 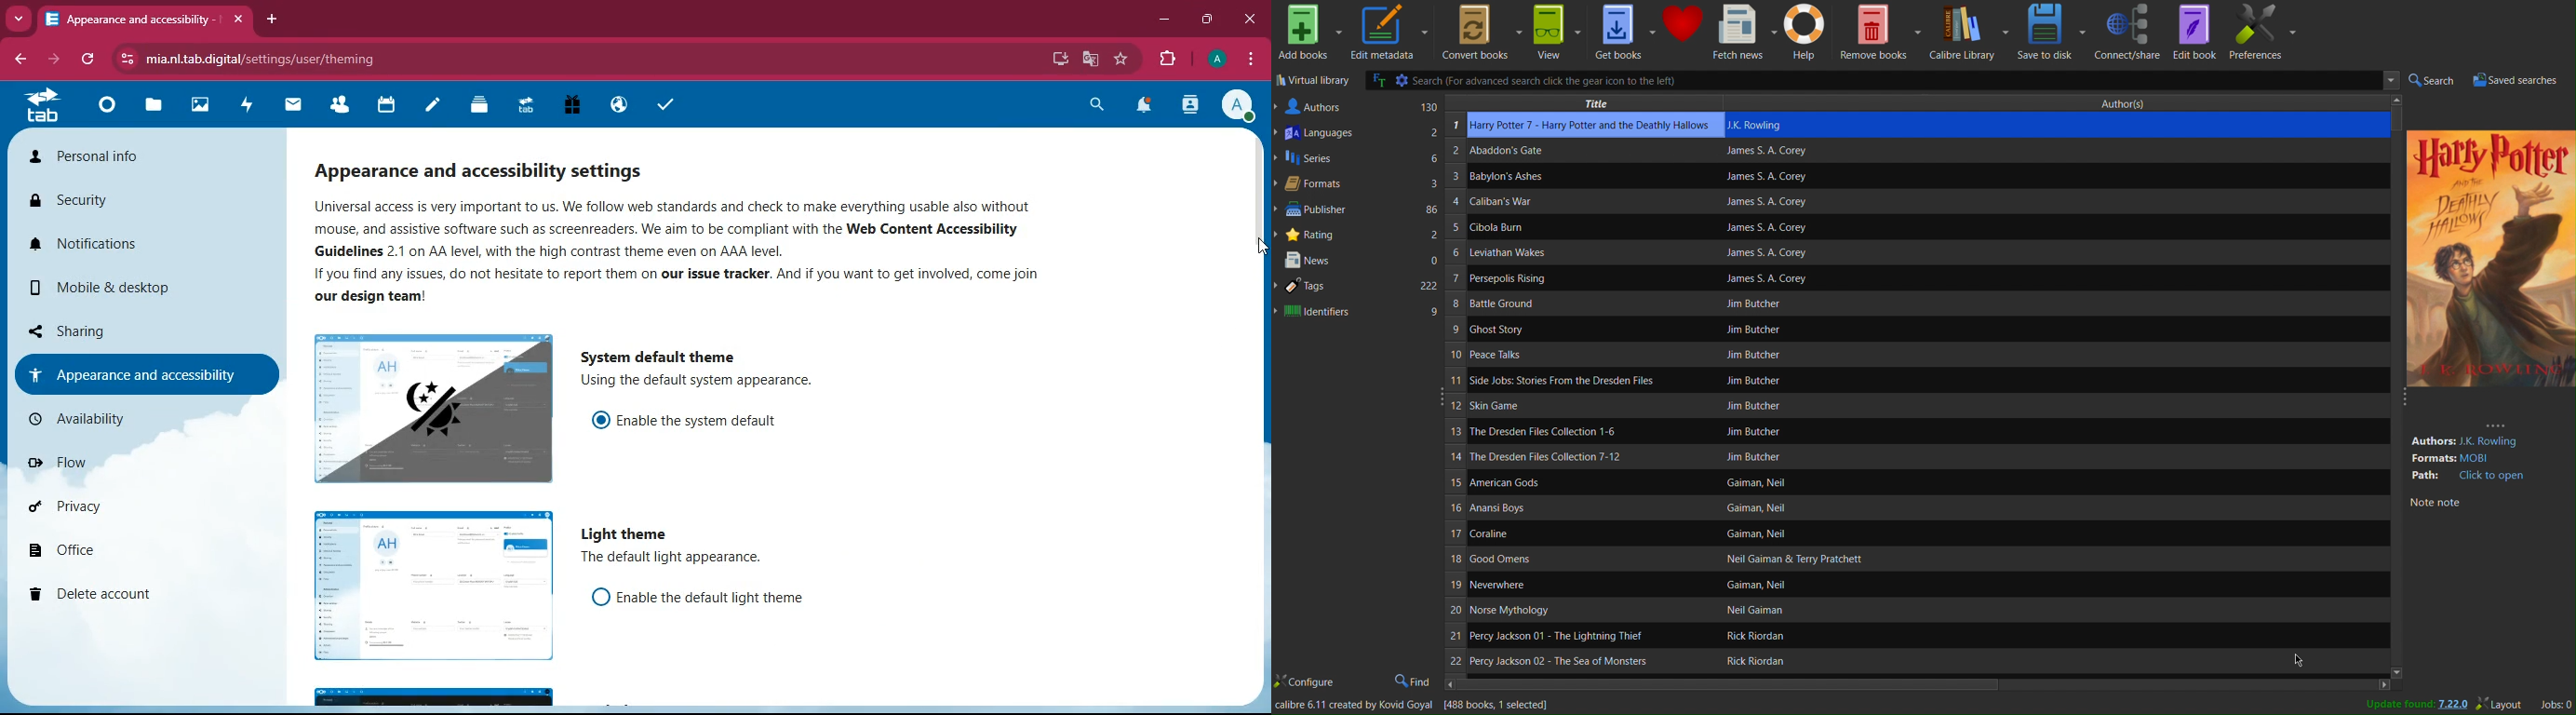 What do you see at coordinates (1192, 107) in the screenshot?
I see `activity` at bounding box center [1192, 107].